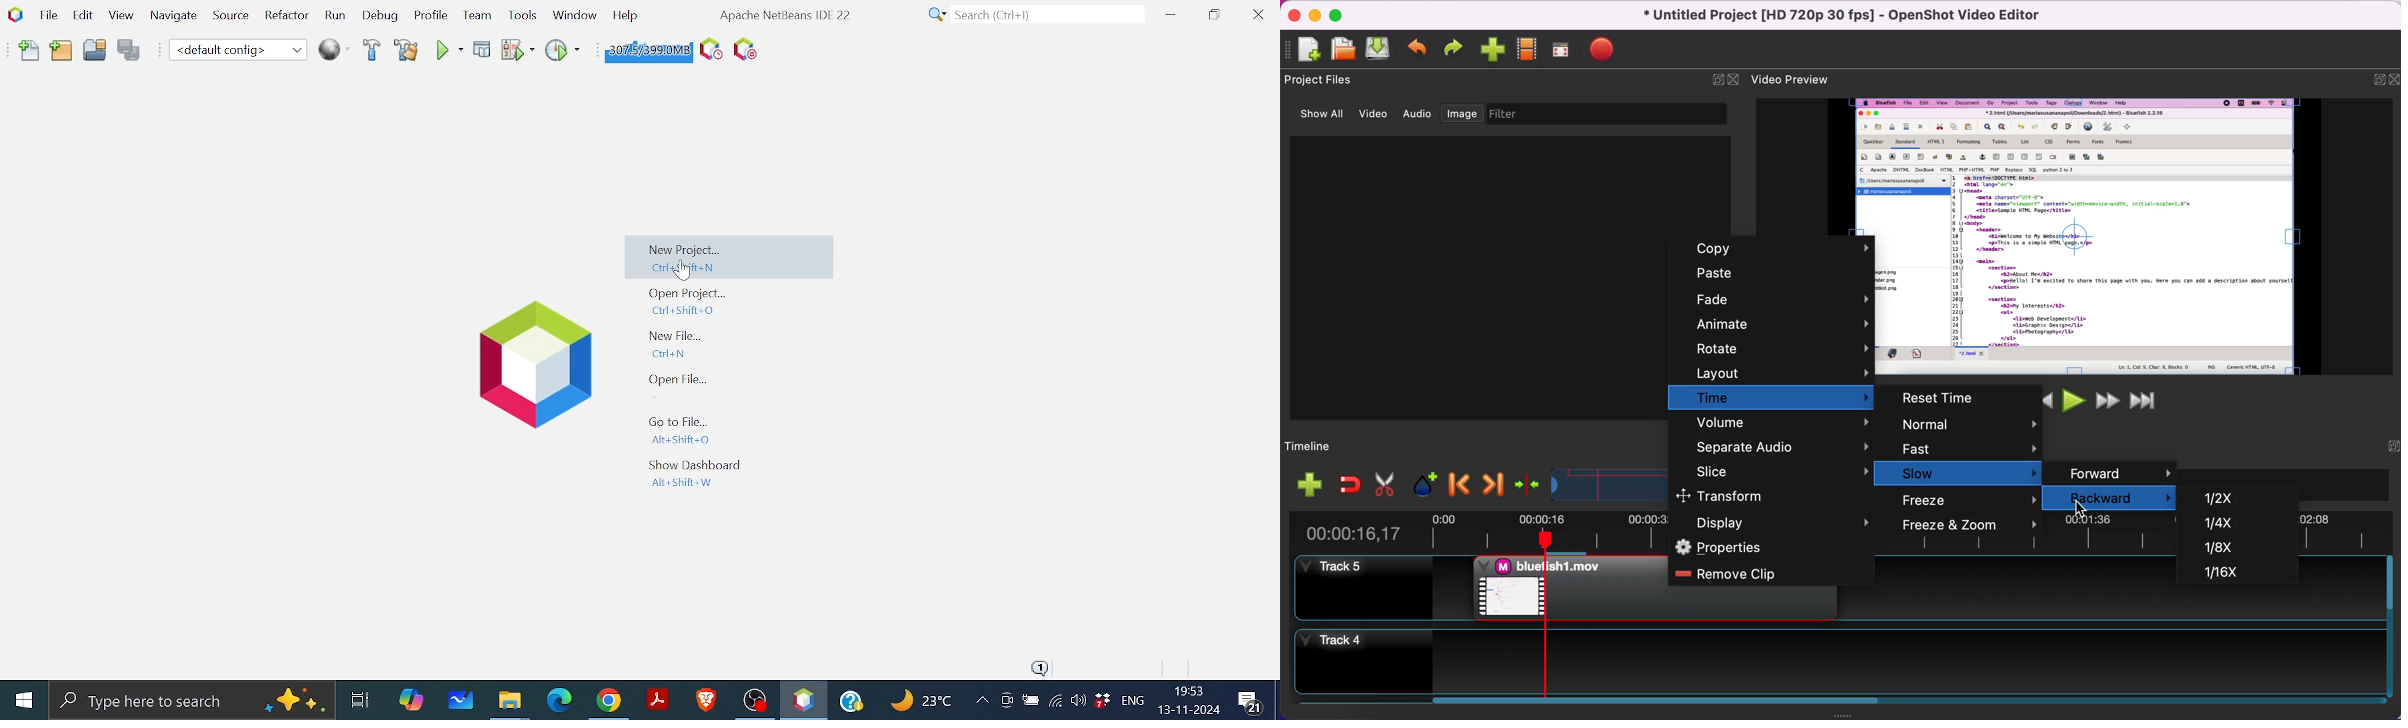 Image resolution: width=2408 pixels, height=728 pixels. I want to click on video clip, so click(1569, 587).